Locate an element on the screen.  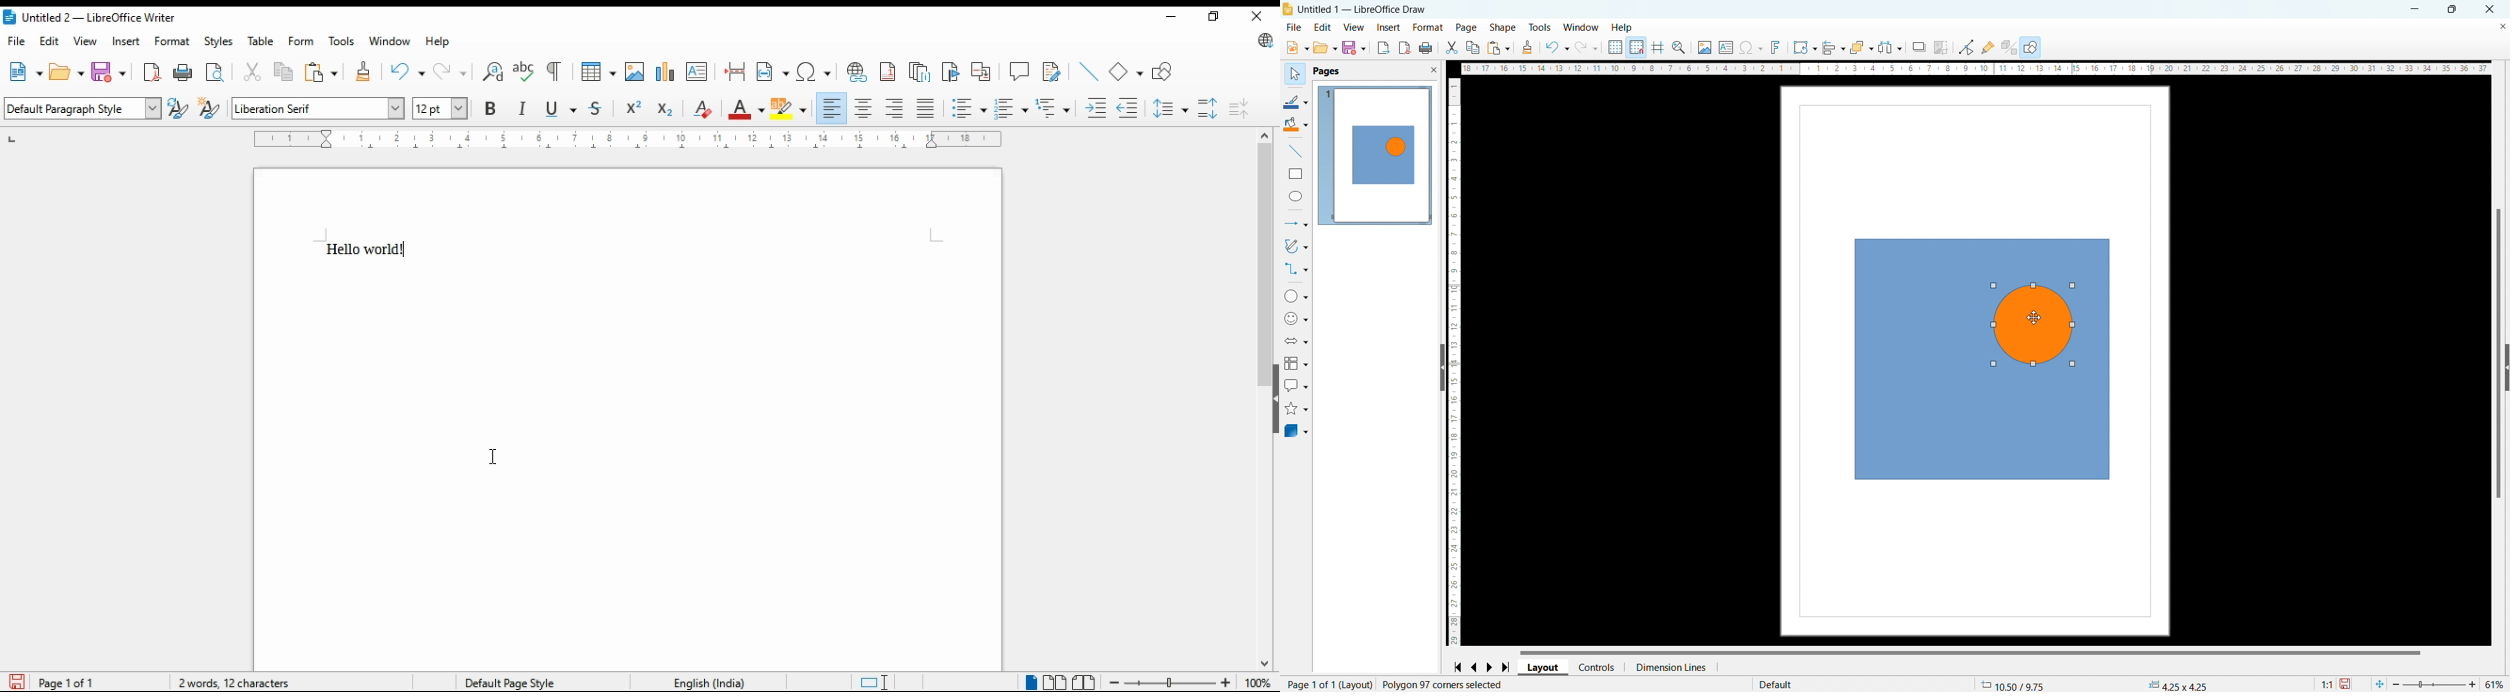
line tool is located at coordinates (1295, 151).